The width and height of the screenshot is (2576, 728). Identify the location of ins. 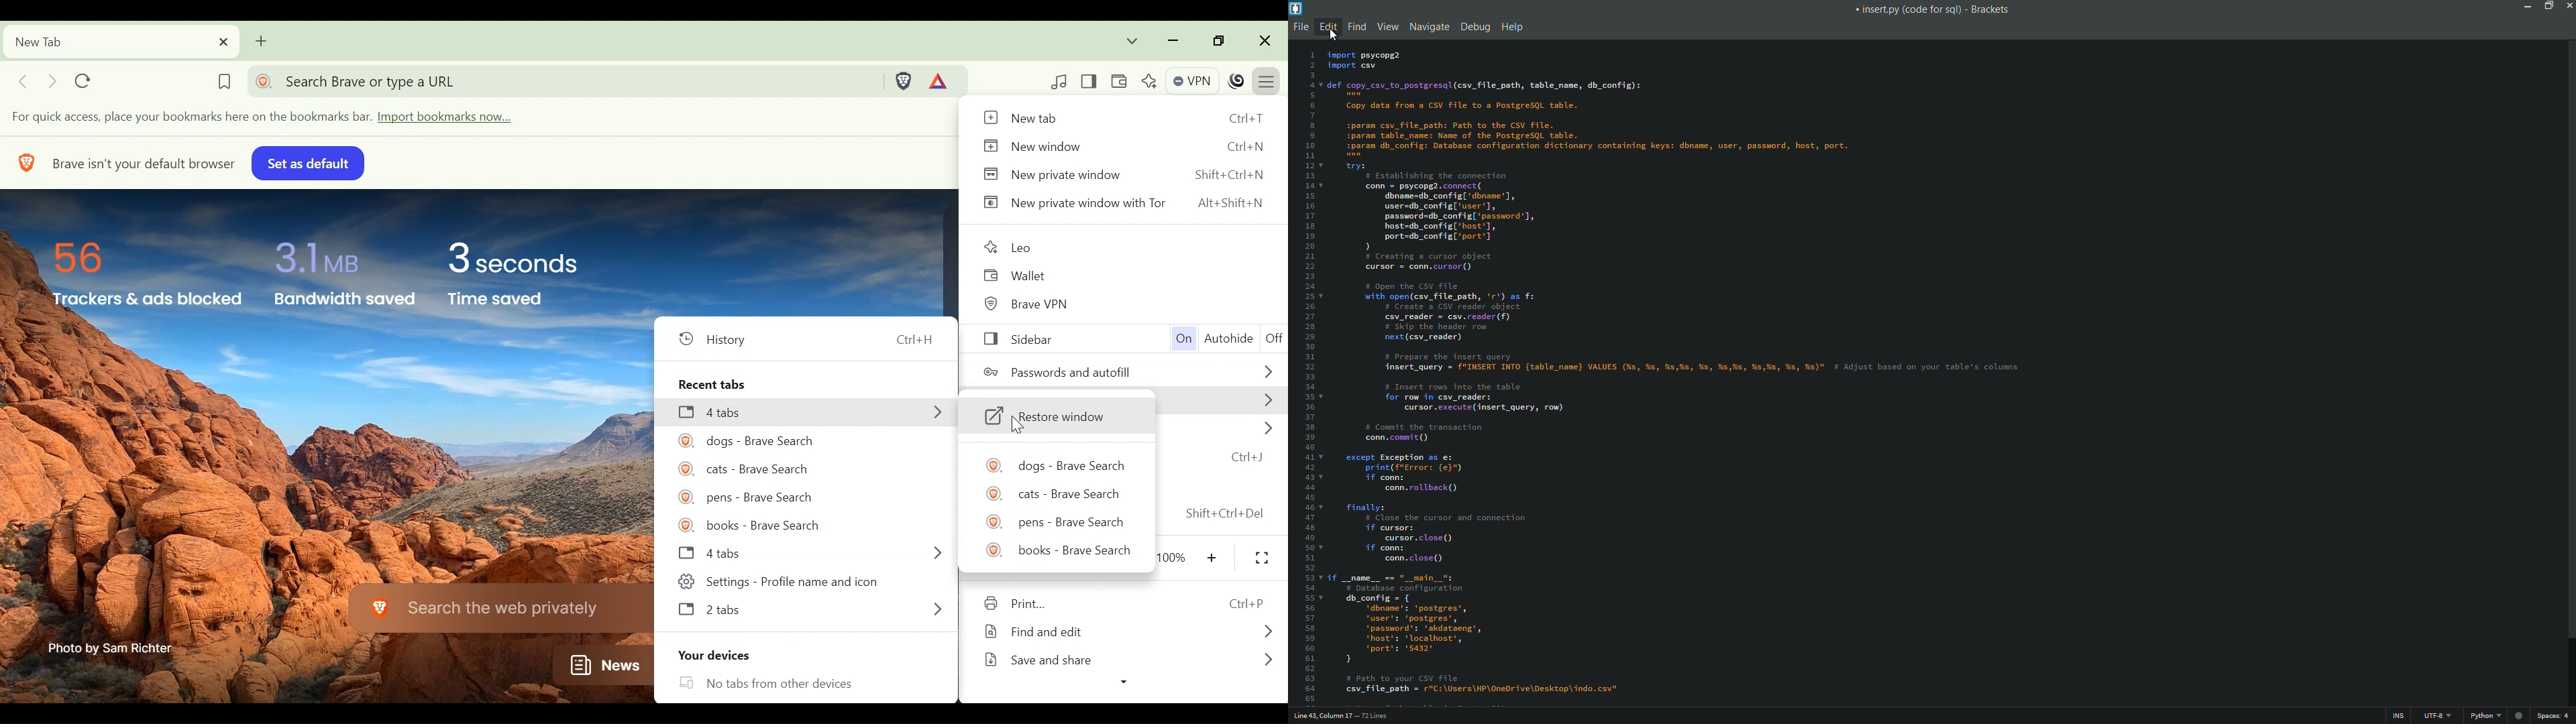
(2398, 717).